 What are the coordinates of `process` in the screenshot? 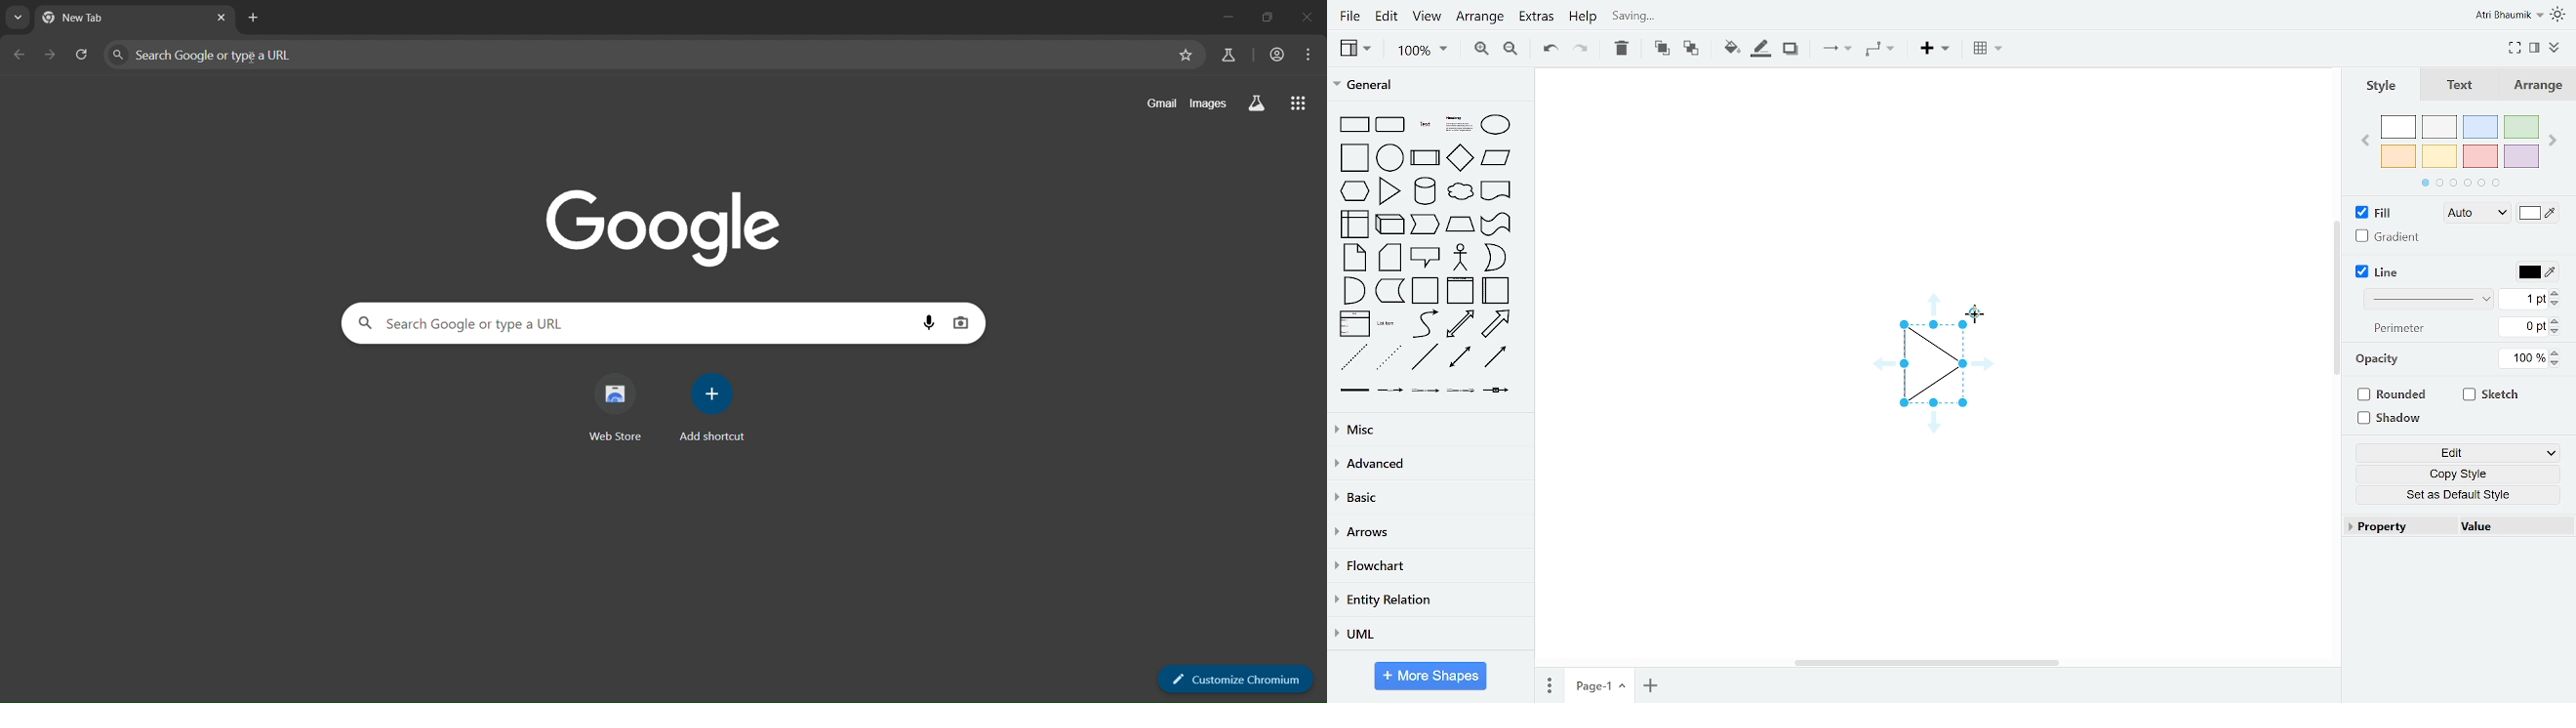 It's located at (1426, 157).